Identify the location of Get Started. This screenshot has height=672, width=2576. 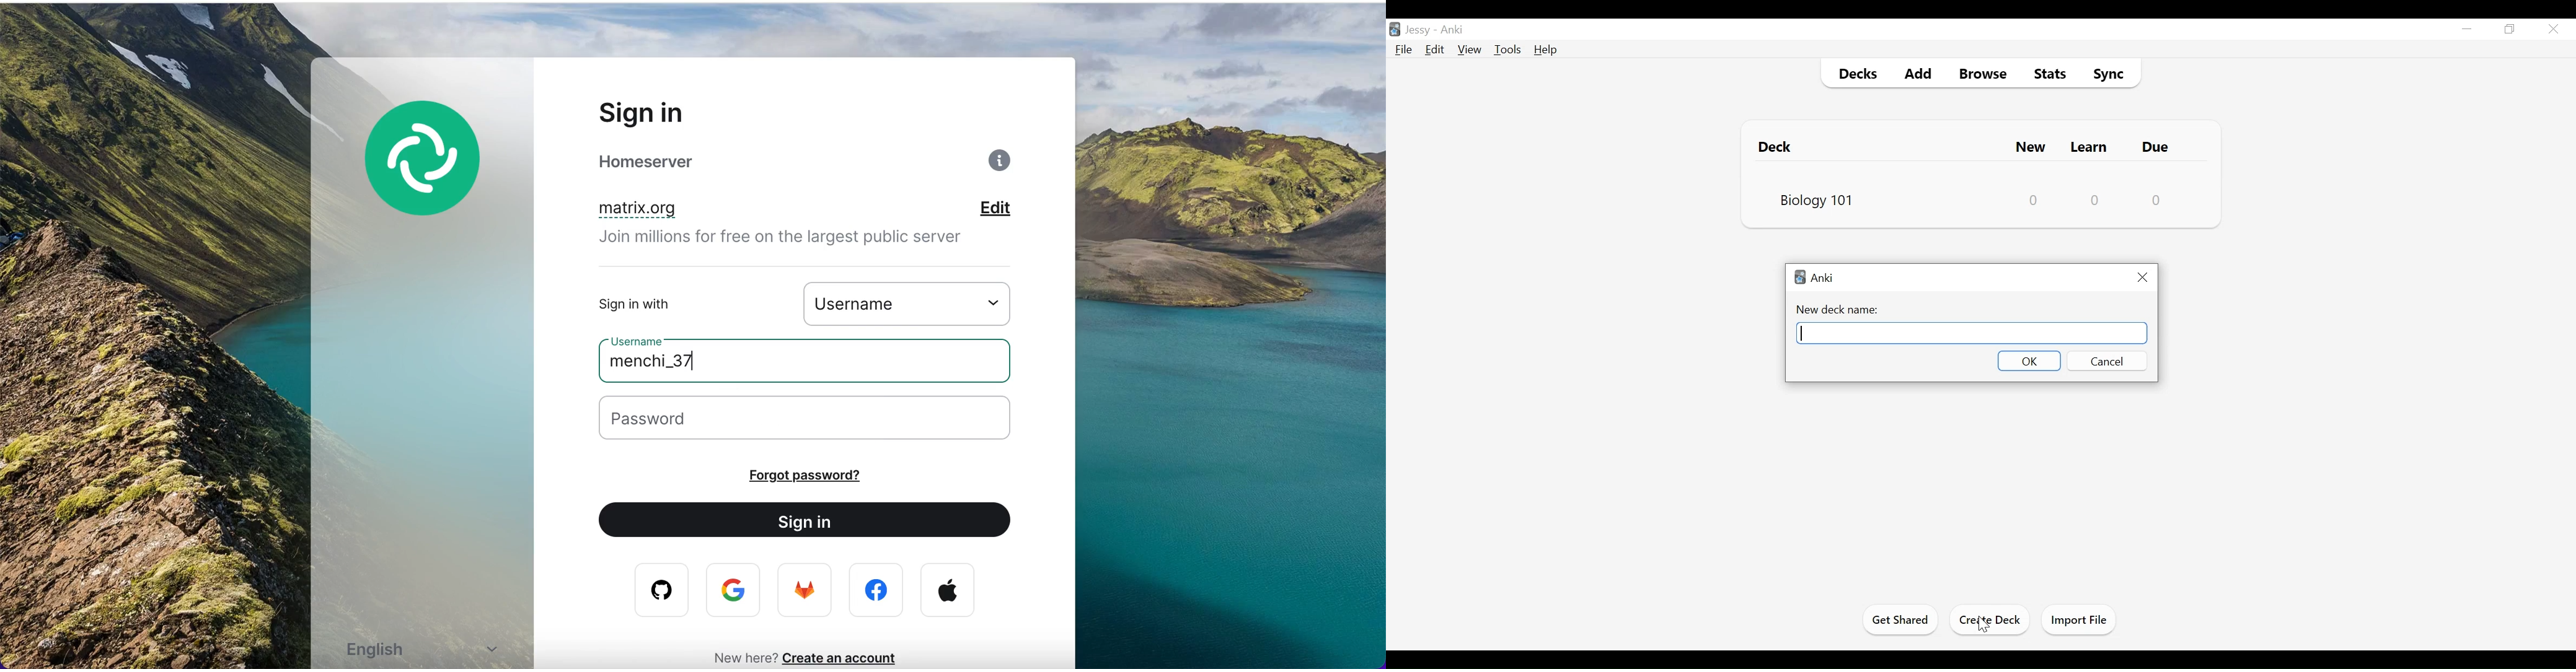
(1902, 621).